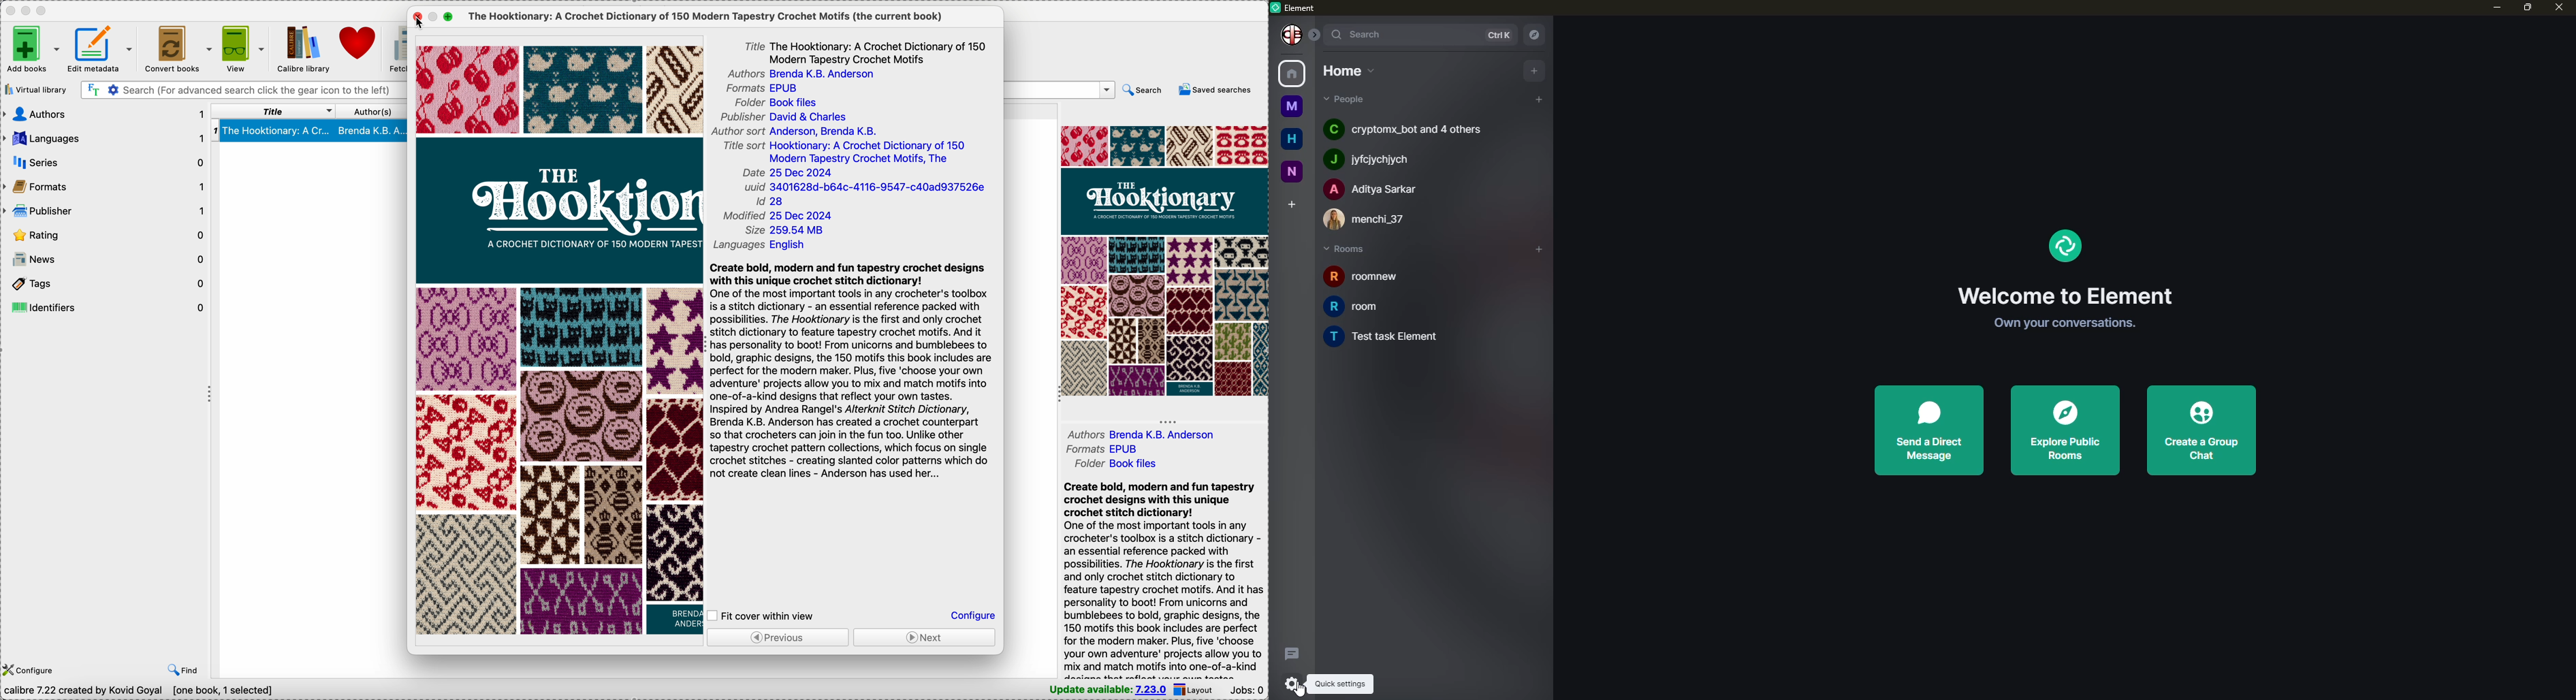 Image resolution: width=2576 pixels, height=700 pixels. Describe the element at coordinates (1345, 100) in the screenshot. I see `people` at that location.